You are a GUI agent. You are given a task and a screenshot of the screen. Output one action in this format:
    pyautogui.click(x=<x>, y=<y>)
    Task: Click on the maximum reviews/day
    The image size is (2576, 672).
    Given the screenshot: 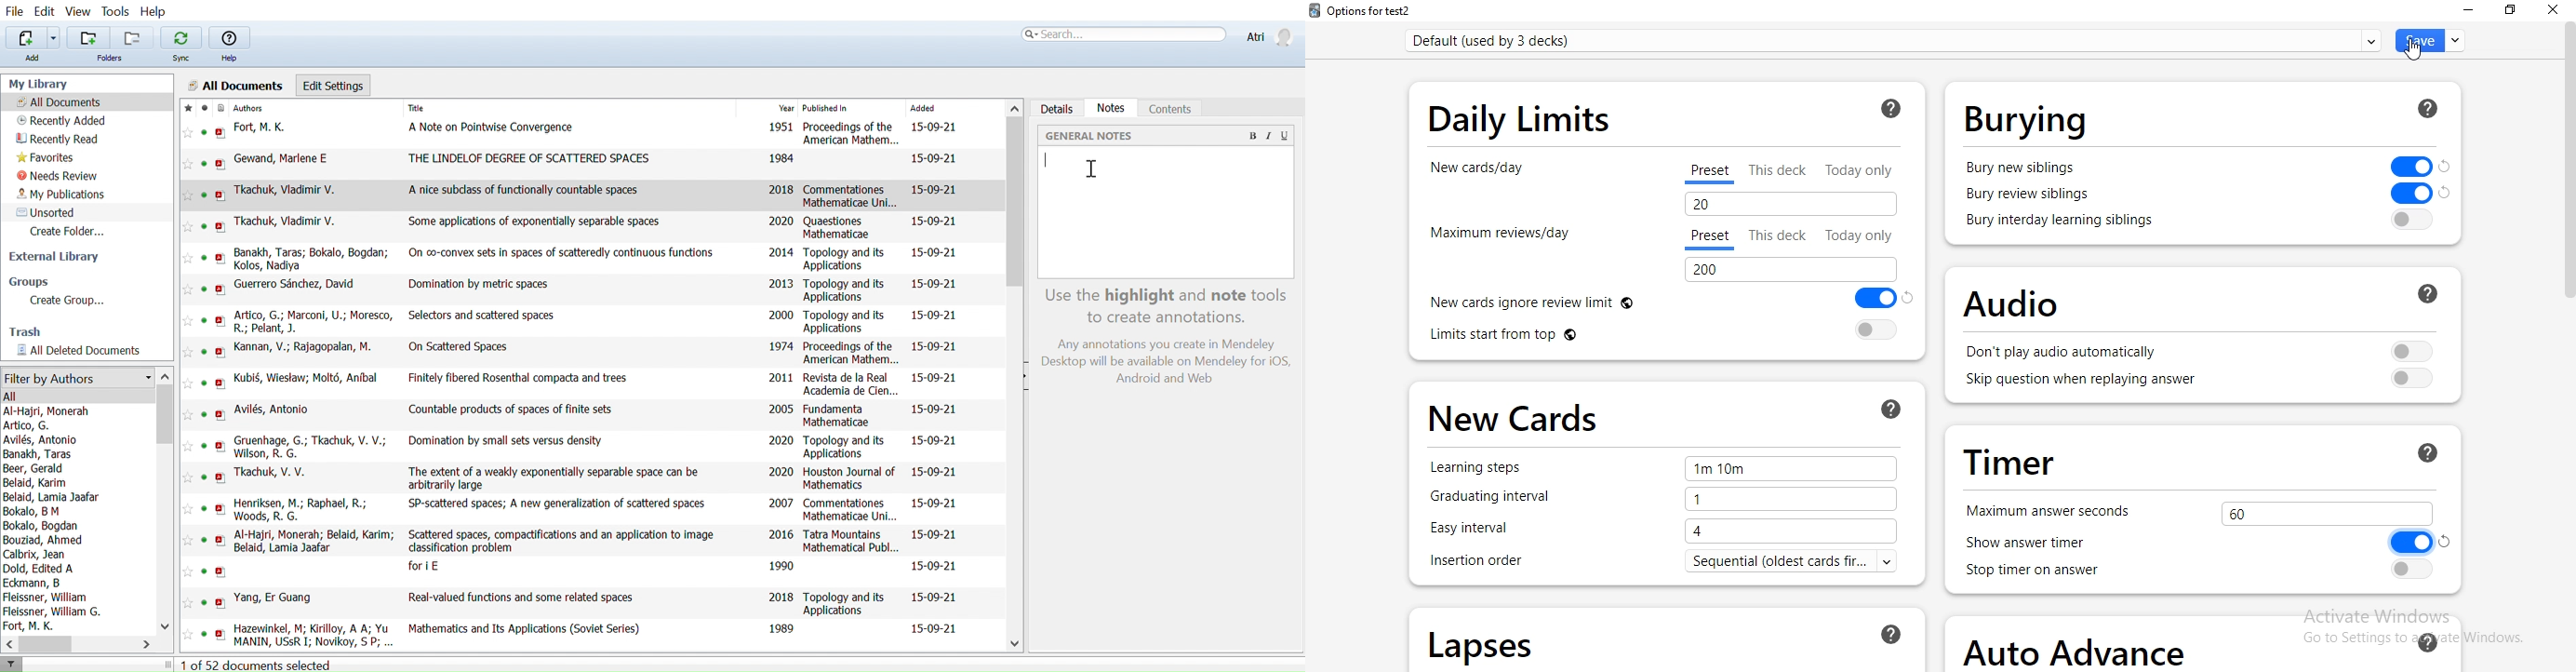 What is the action you would take?
    pyautogui.click(x=1489, y=229)
    